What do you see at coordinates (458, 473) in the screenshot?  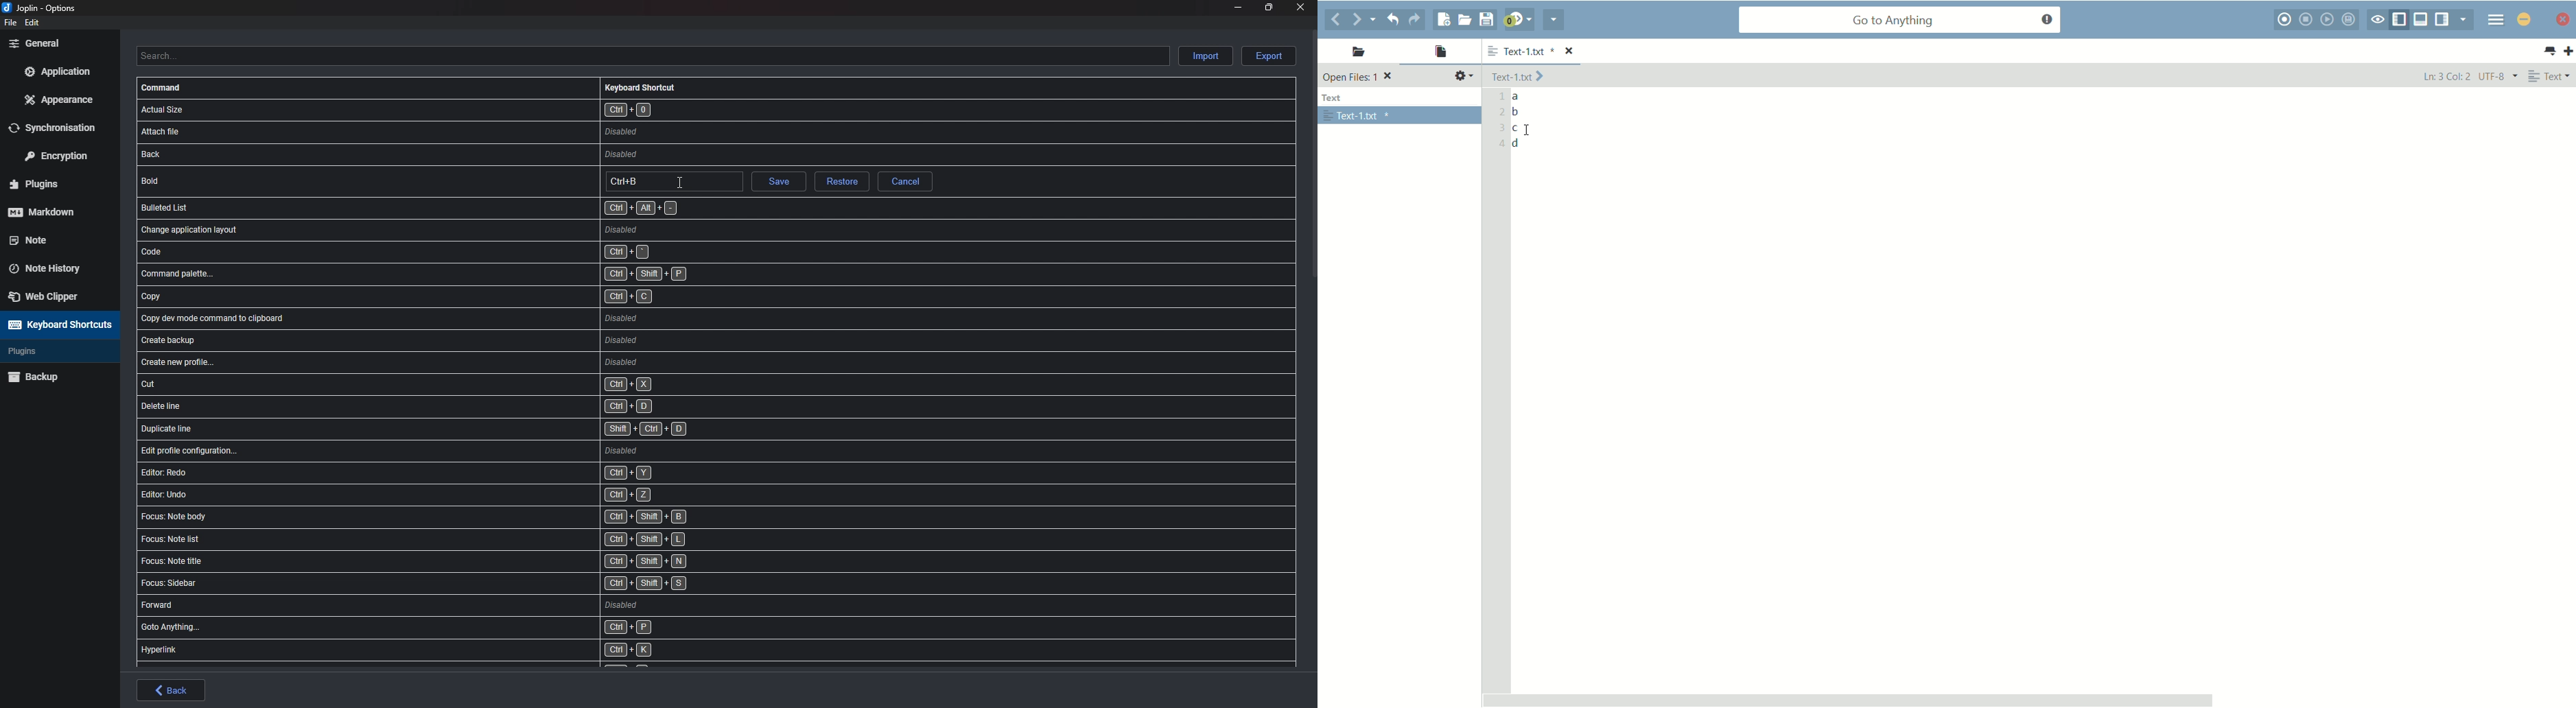 I see `shortcut` at bounding box center [458, 473].